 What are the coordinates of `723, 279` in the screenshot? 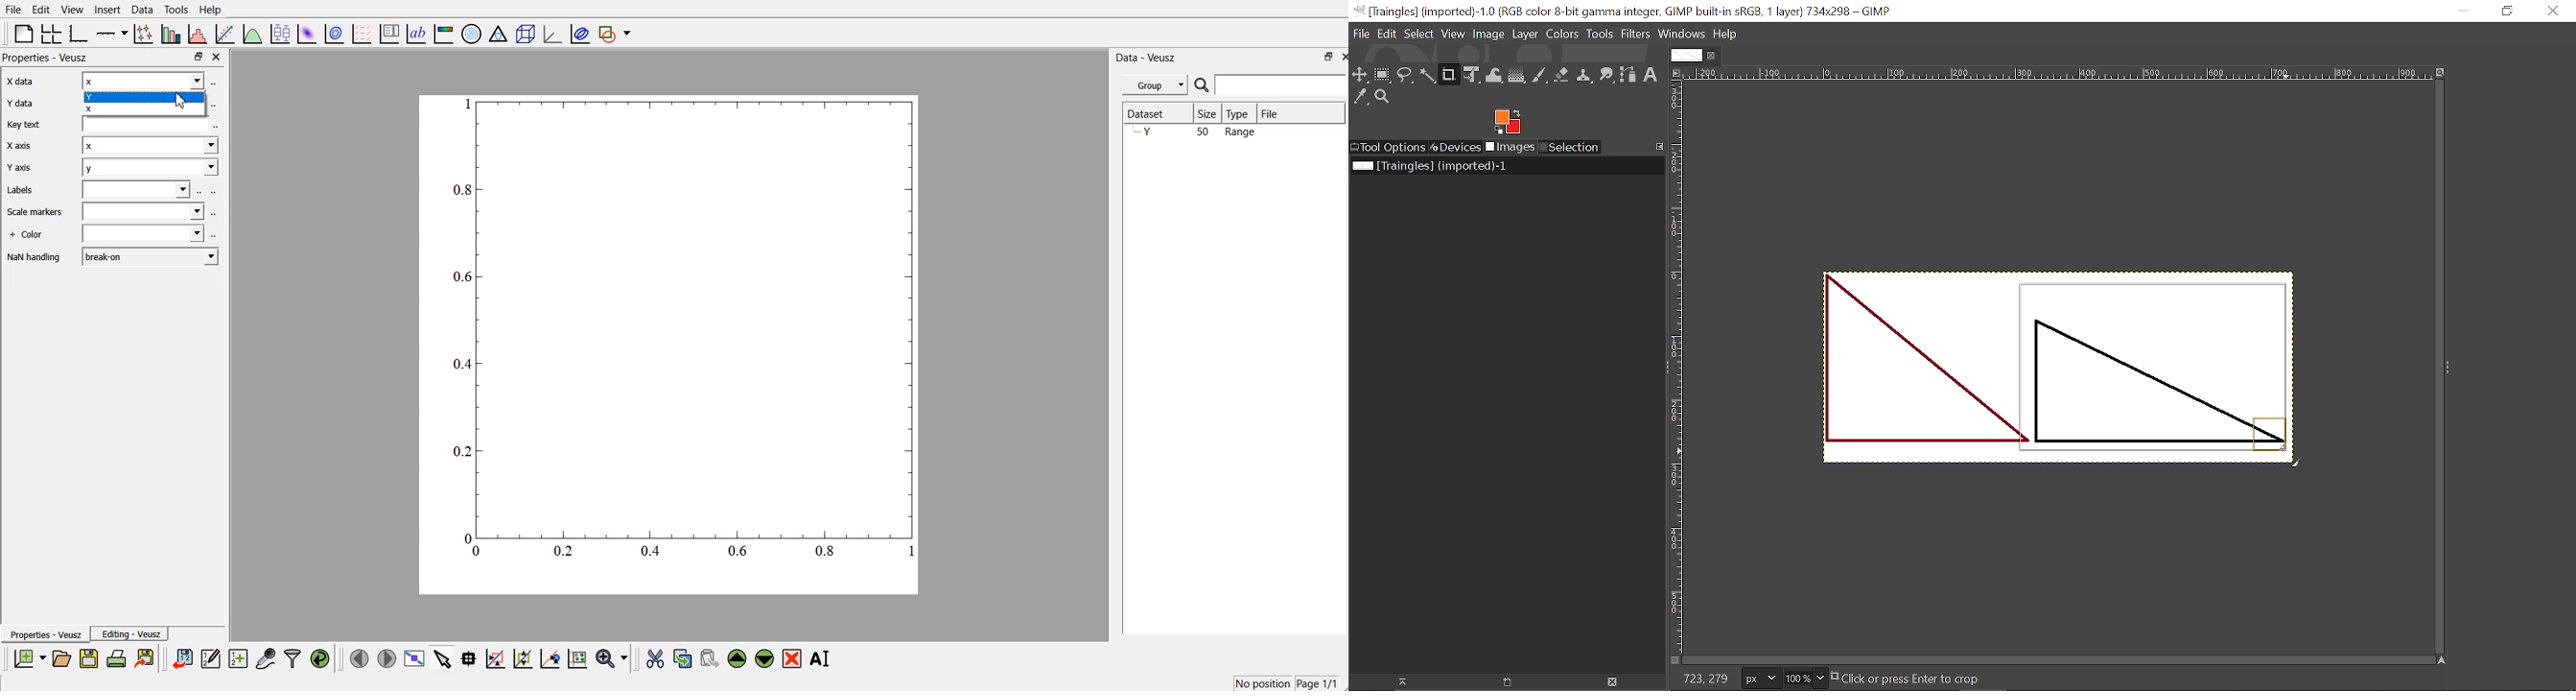 It's located at (1703, 680).